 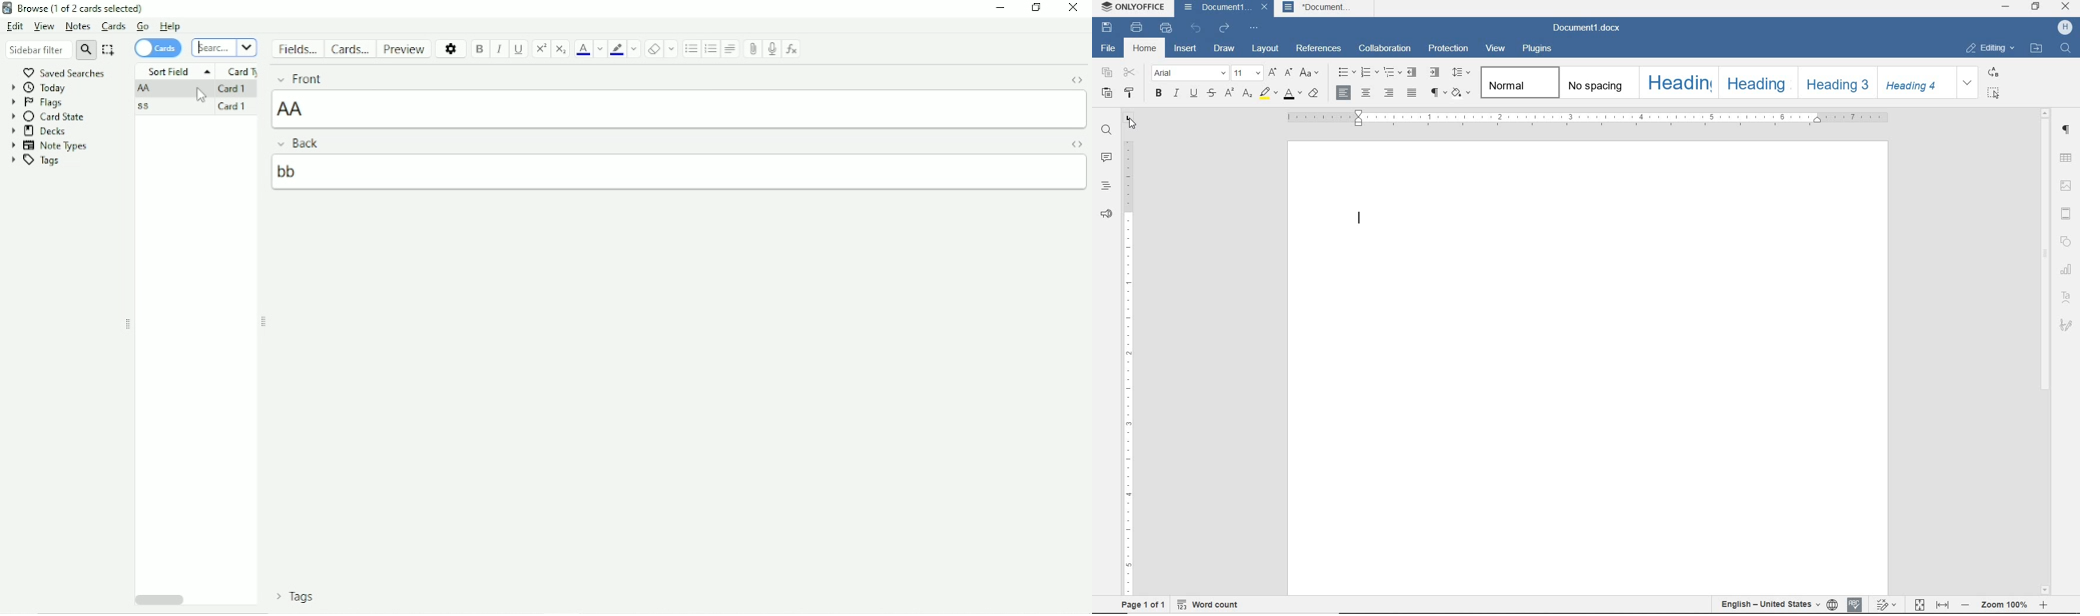 What do you see at coordinates (2045, 353) in the screenshot?
I see `SCROLLBAR` at bounding box center [2045, 353].